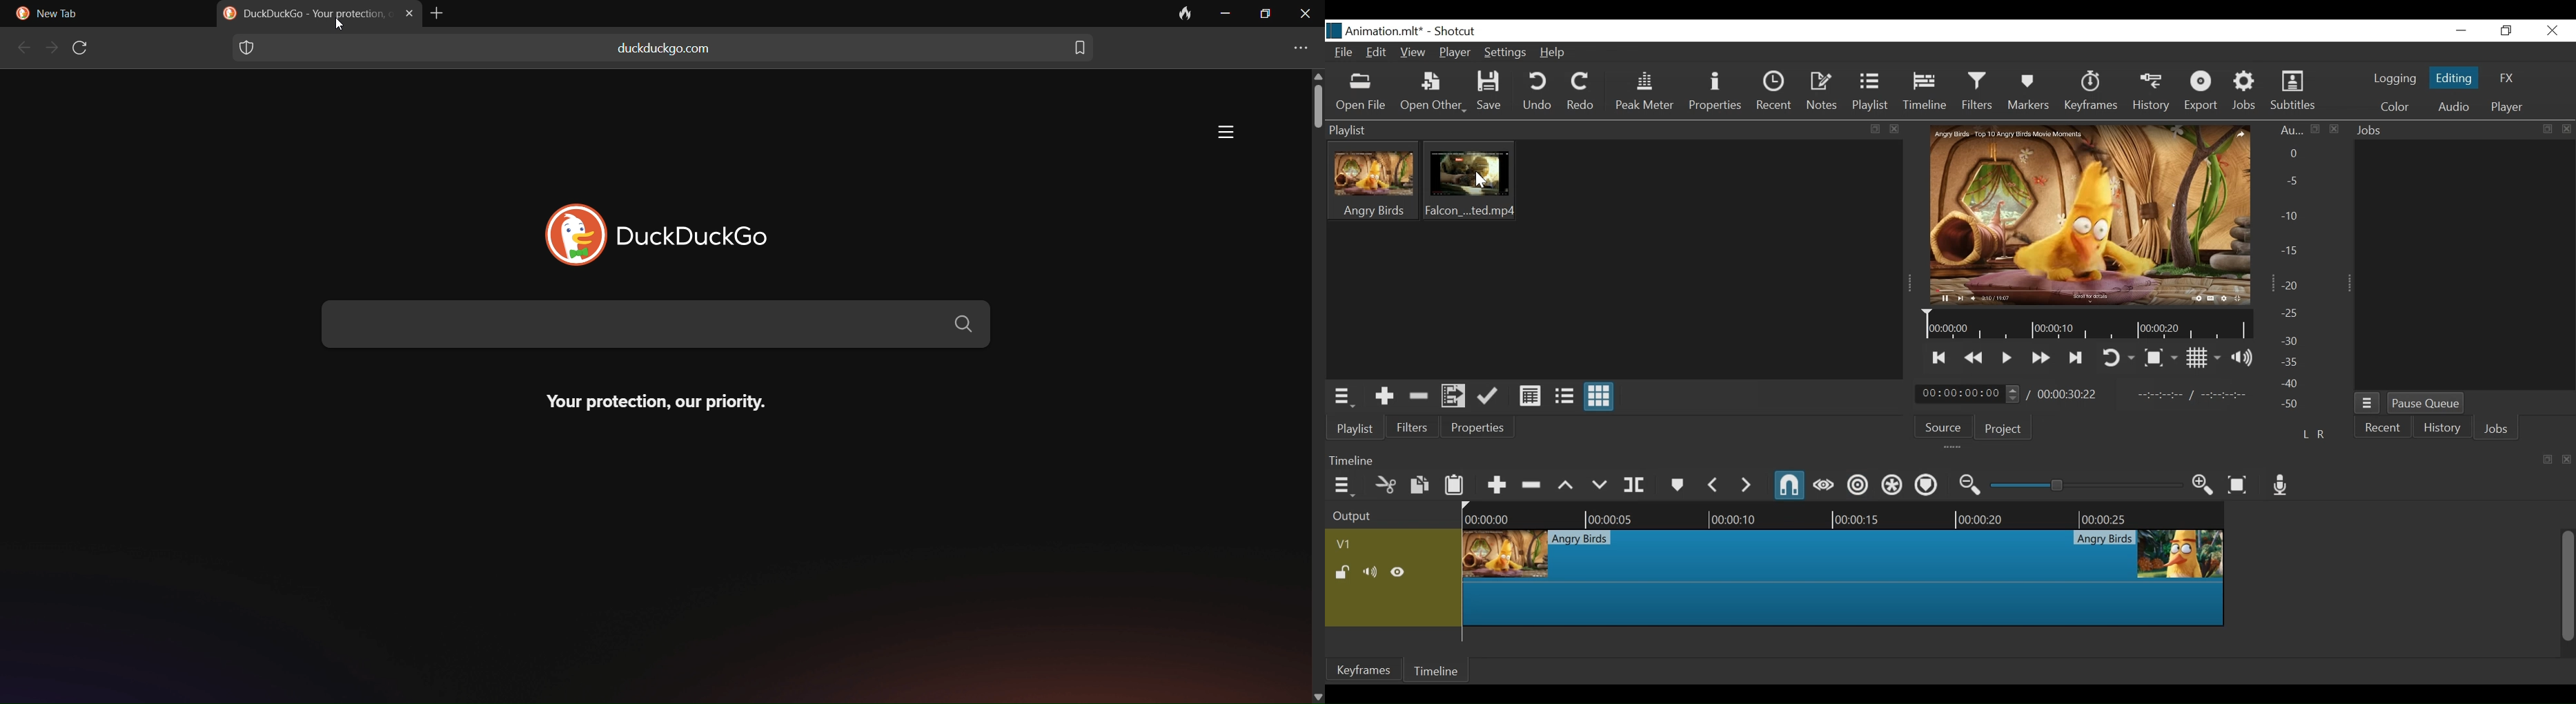 The height and width of the screenshot is (728, 2576). Describe the element at coordinates (1971, 485) in the screenshot. I see `Zoom timeline out` at that location.